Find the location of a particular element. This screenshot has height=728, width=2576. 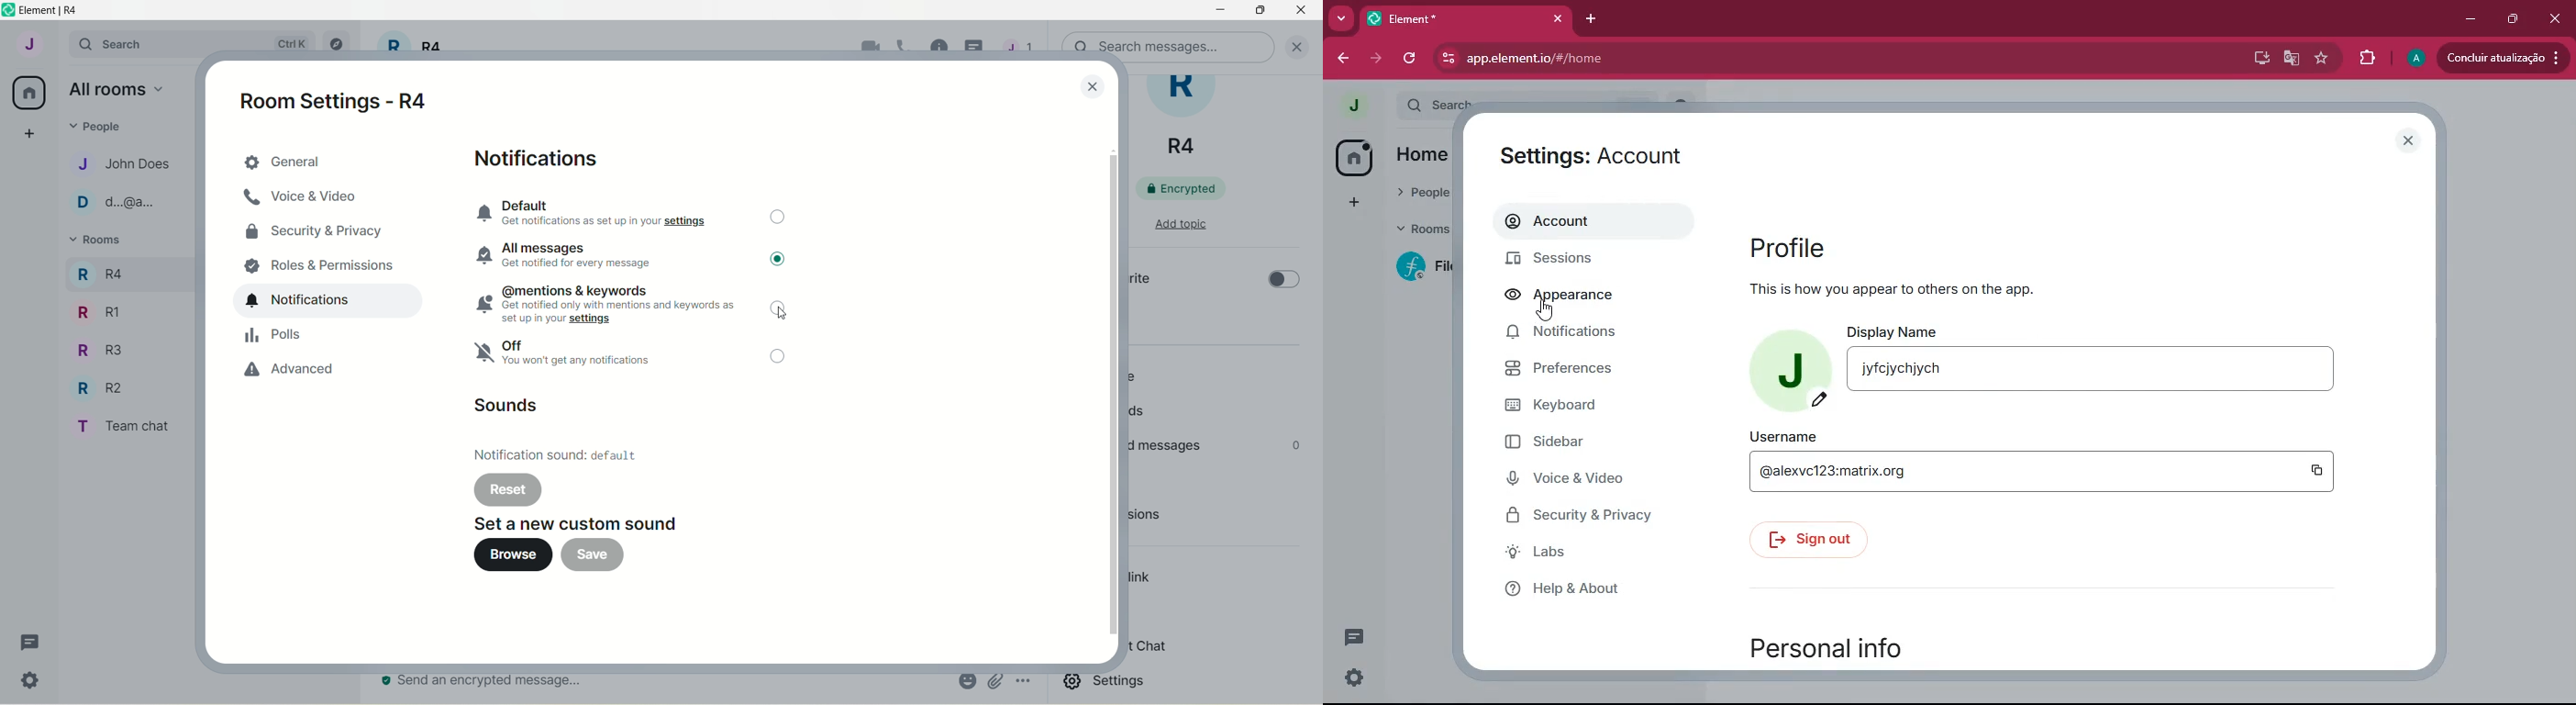

attachments is located at coordinates (995, 682).